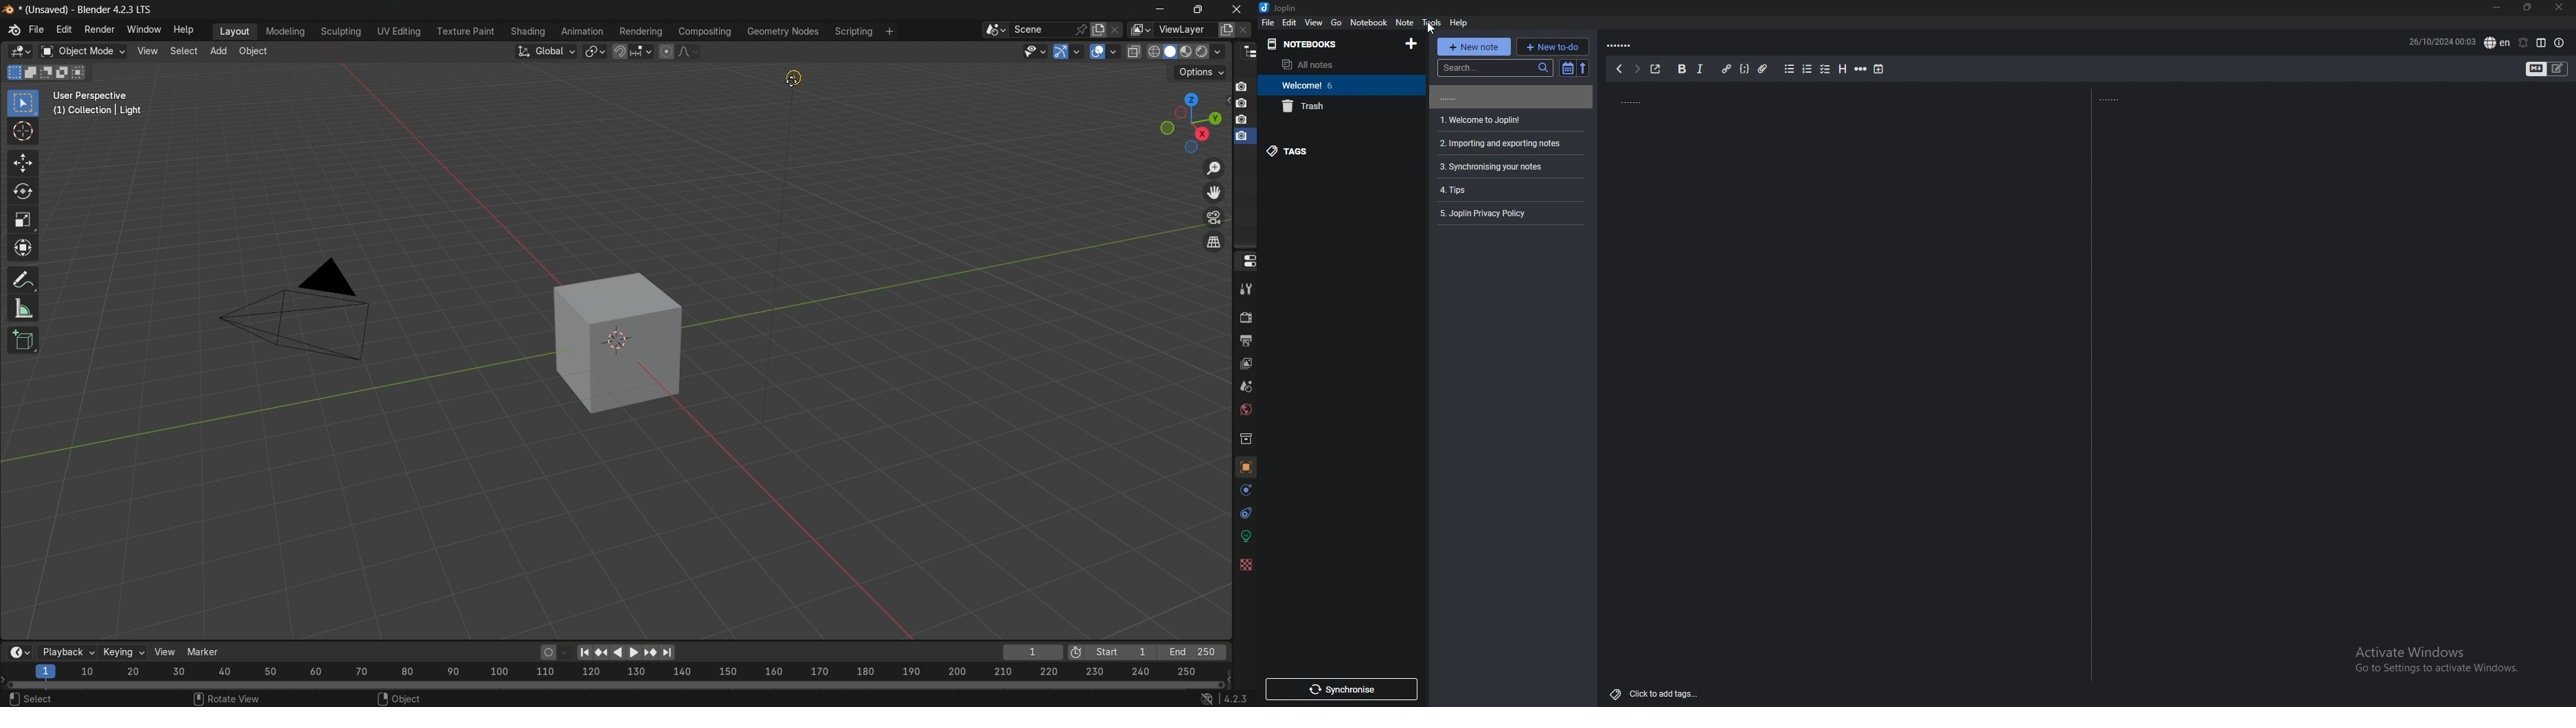 The width and height of the screenshot is (2576, 728). I want to click on search bar, so click(1495, 67).